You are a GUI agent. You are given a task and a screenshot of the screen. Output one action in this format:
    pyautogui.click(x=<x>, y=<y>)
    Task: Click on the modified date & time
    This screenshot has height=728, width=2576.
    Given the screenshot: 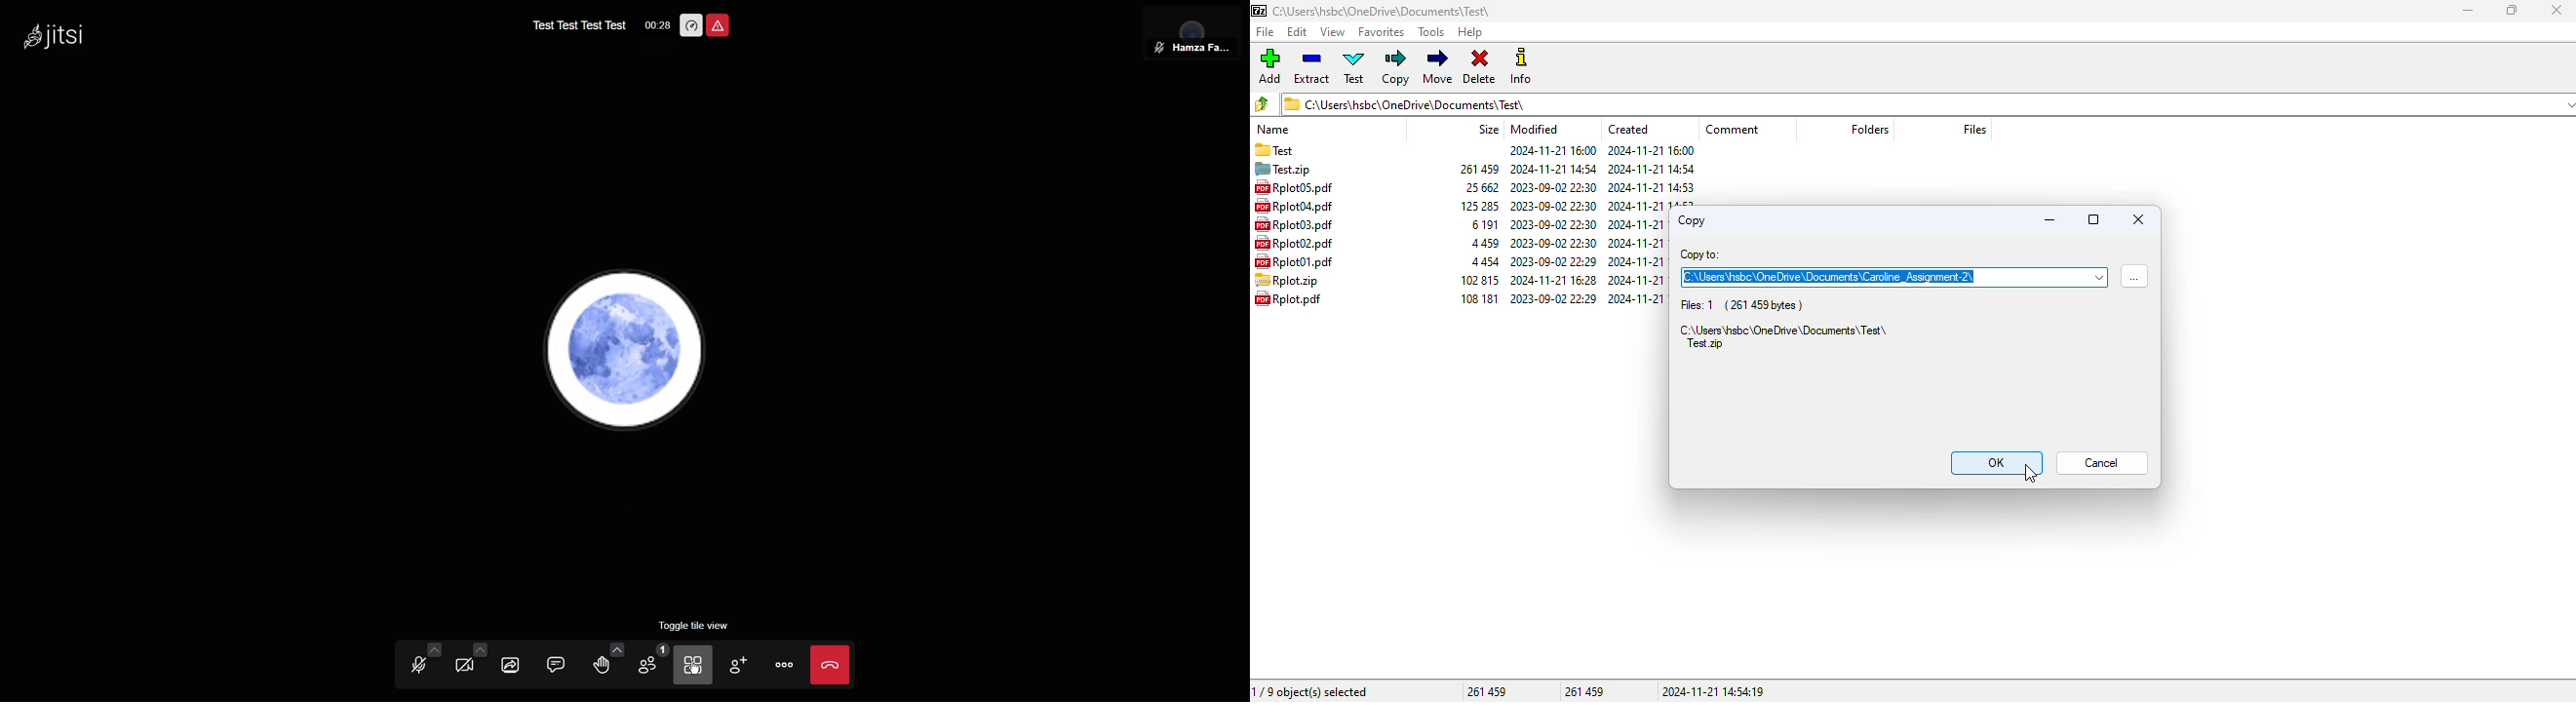 What is the action you would take?
    pyautogui.click(x=1553, y=280)
    